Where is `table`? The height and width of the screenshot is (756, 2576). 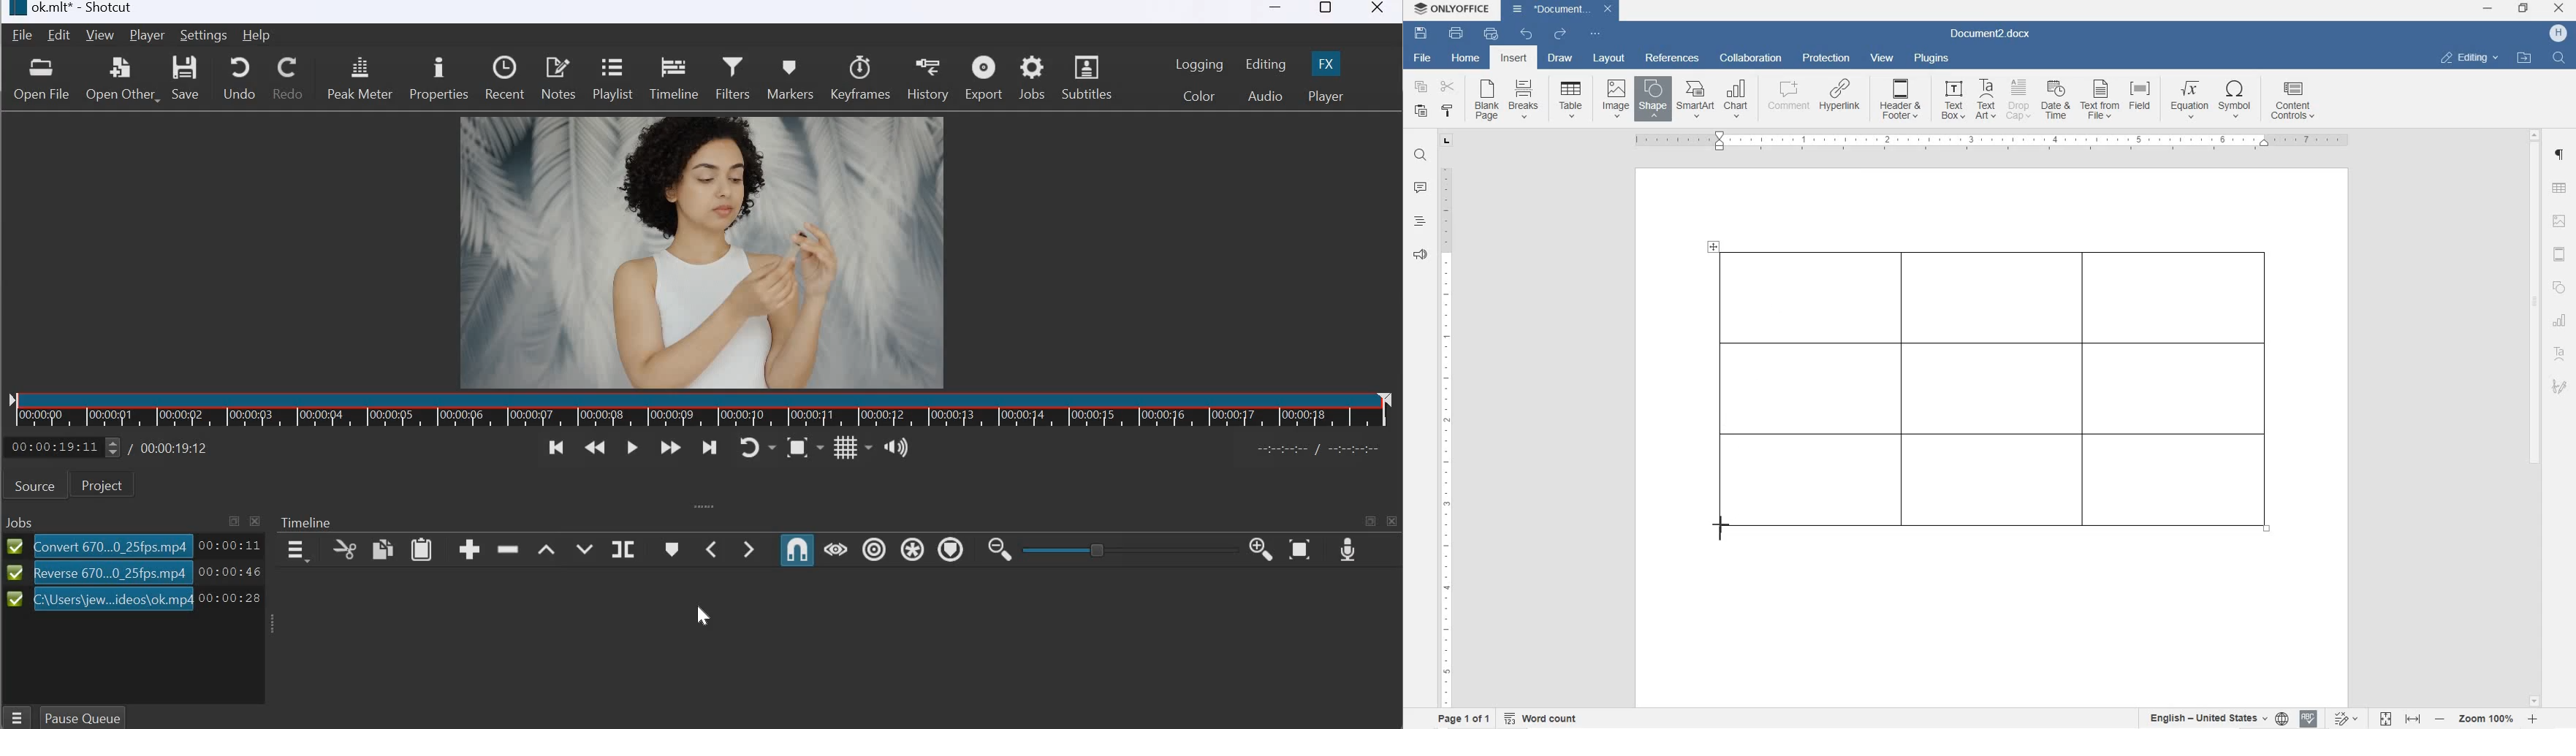 table is located at coordinates (2560, 189).